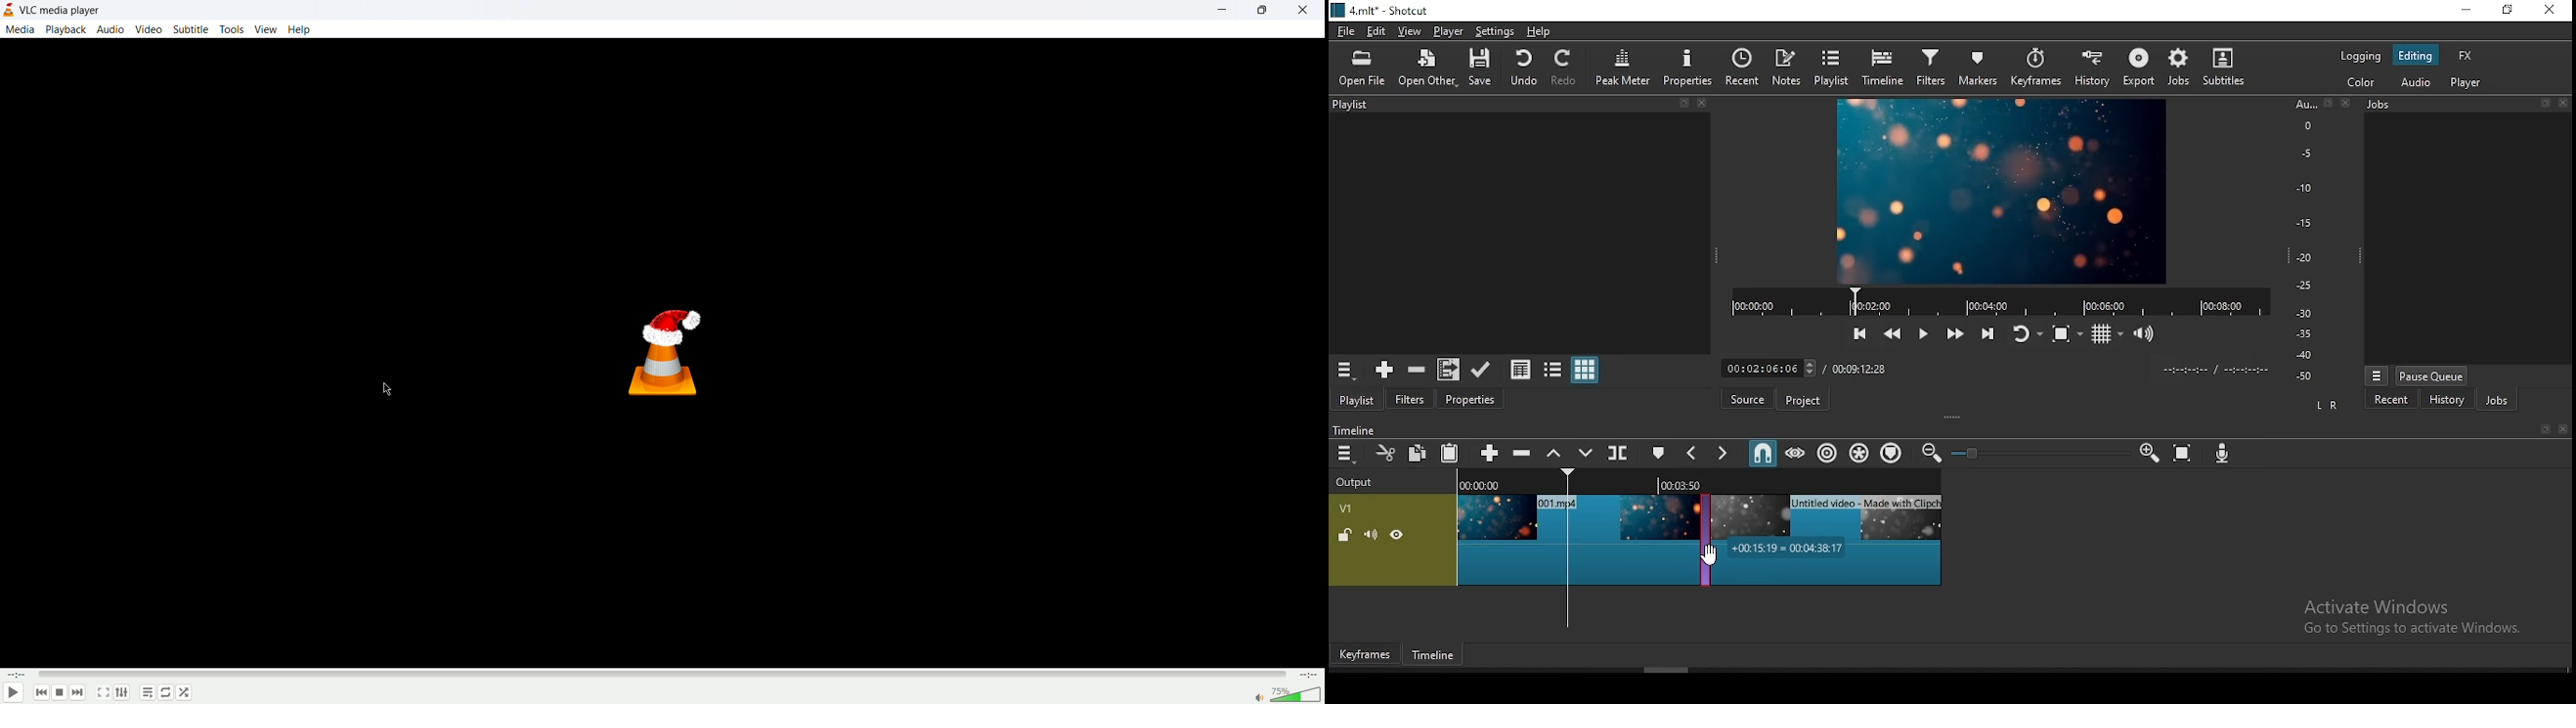  I want to click on Icon, so click(664, 353).